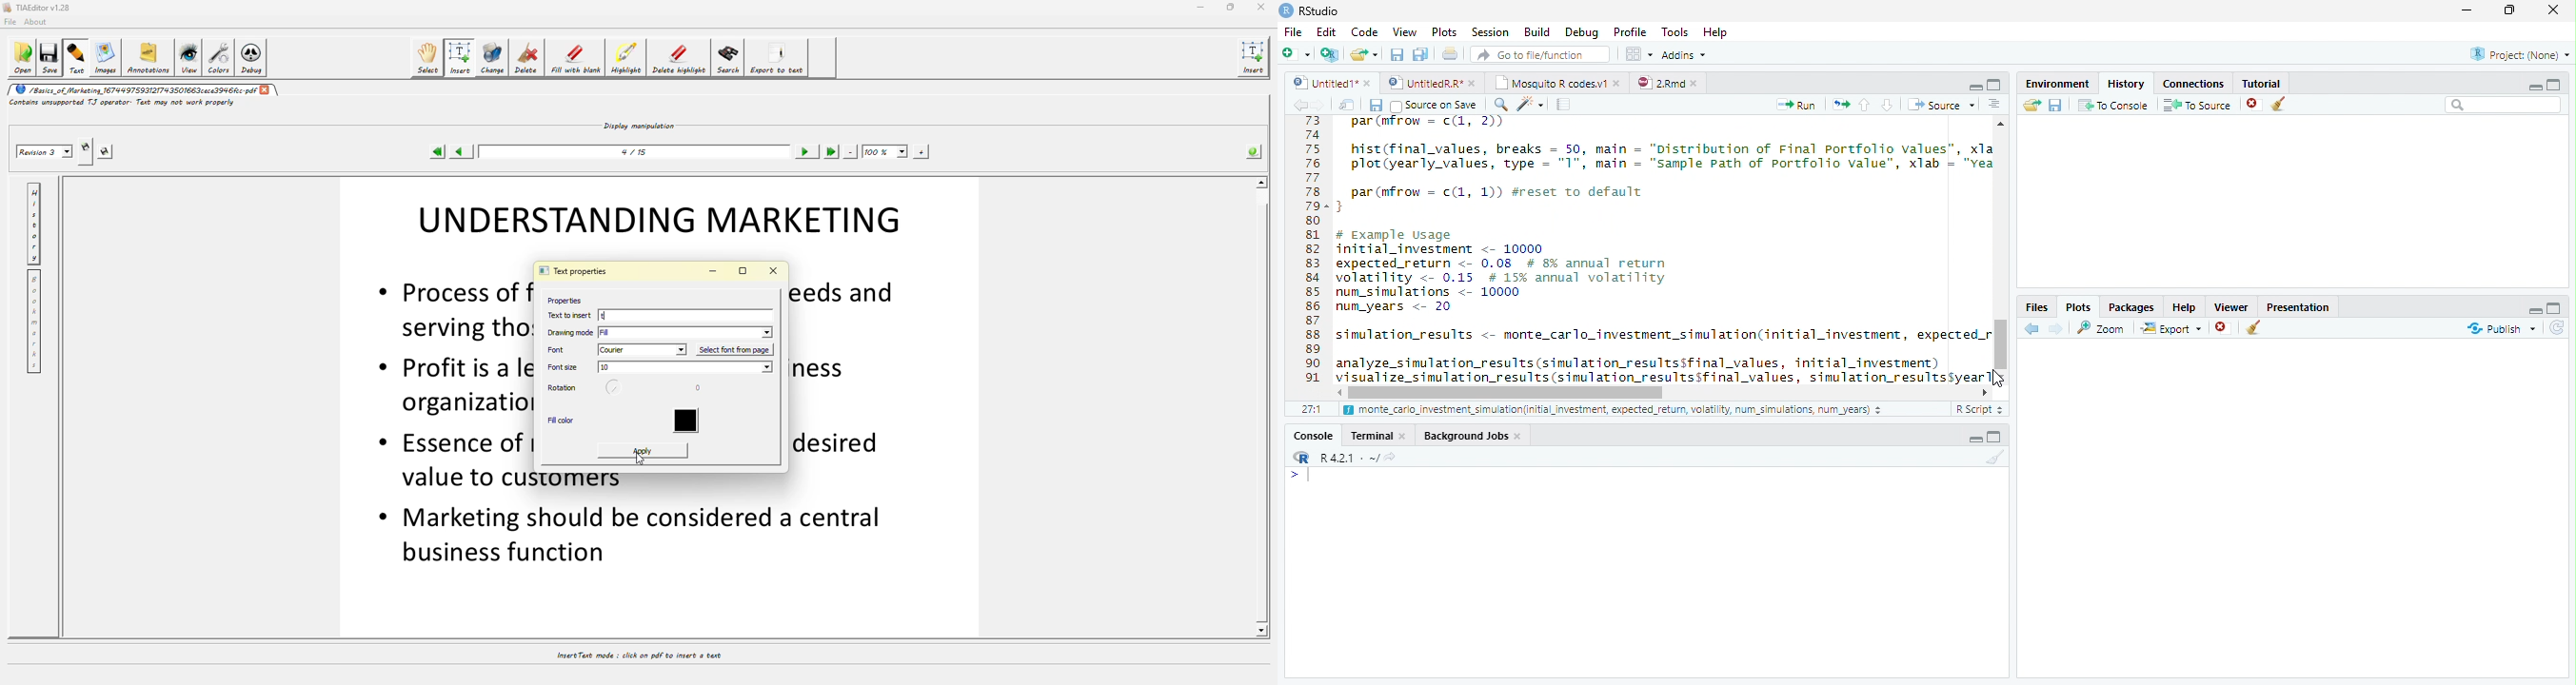  What do you see at coordinates (1646, 572) in the screenshot?
I see `Console` at bounding box center [1646, 572].